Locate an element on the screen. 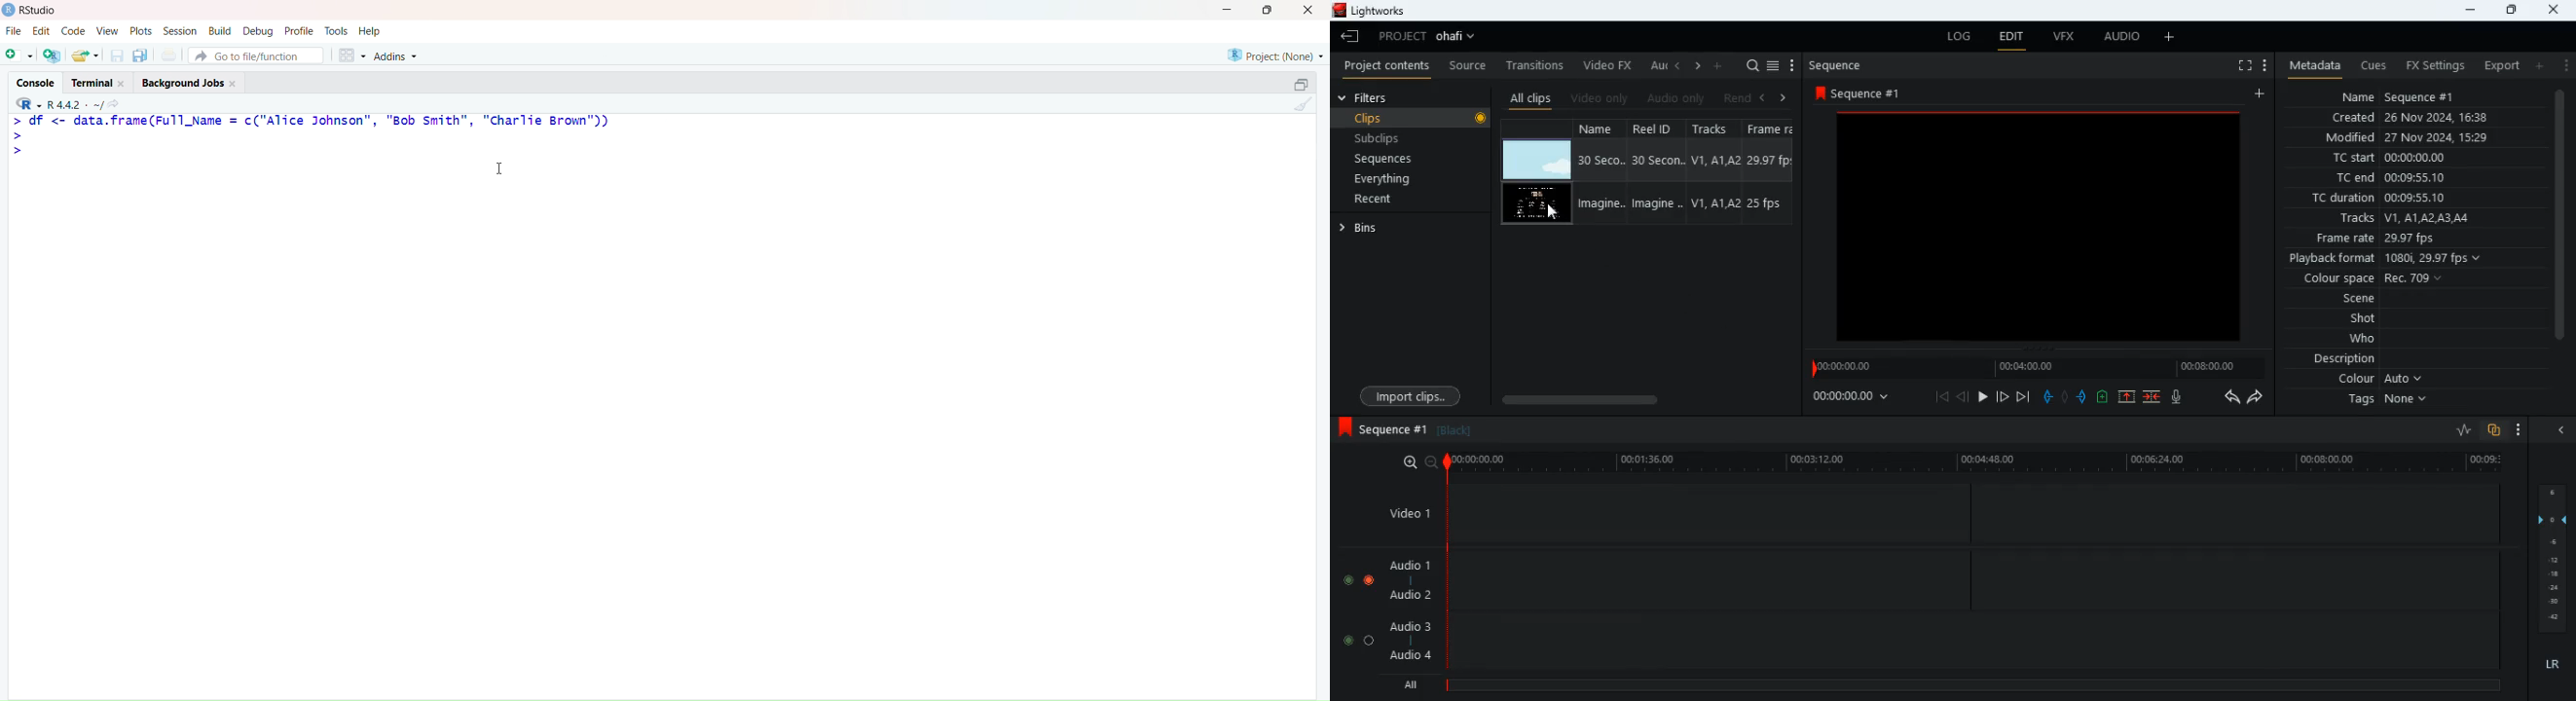 This screenshot has height=728, width=2576. list is located at coordinates (1773, 66).